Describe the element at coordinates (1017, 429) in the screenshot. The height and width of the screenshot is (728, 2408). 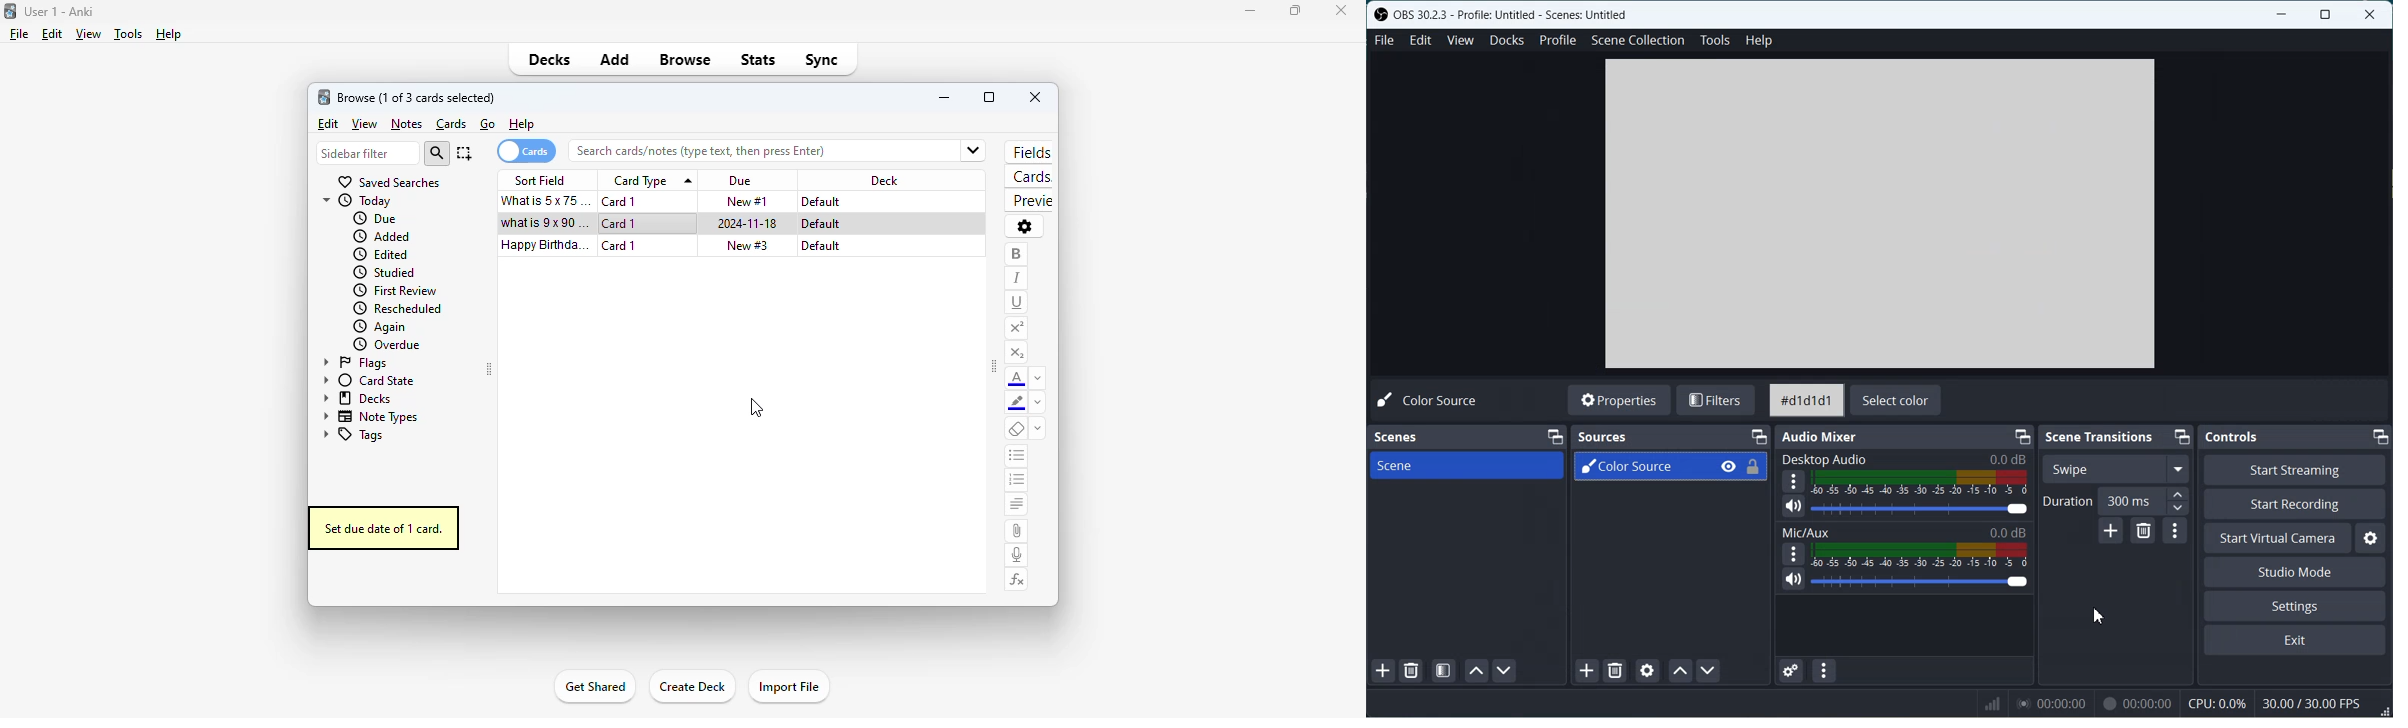
I see `remove formatting` at that location.